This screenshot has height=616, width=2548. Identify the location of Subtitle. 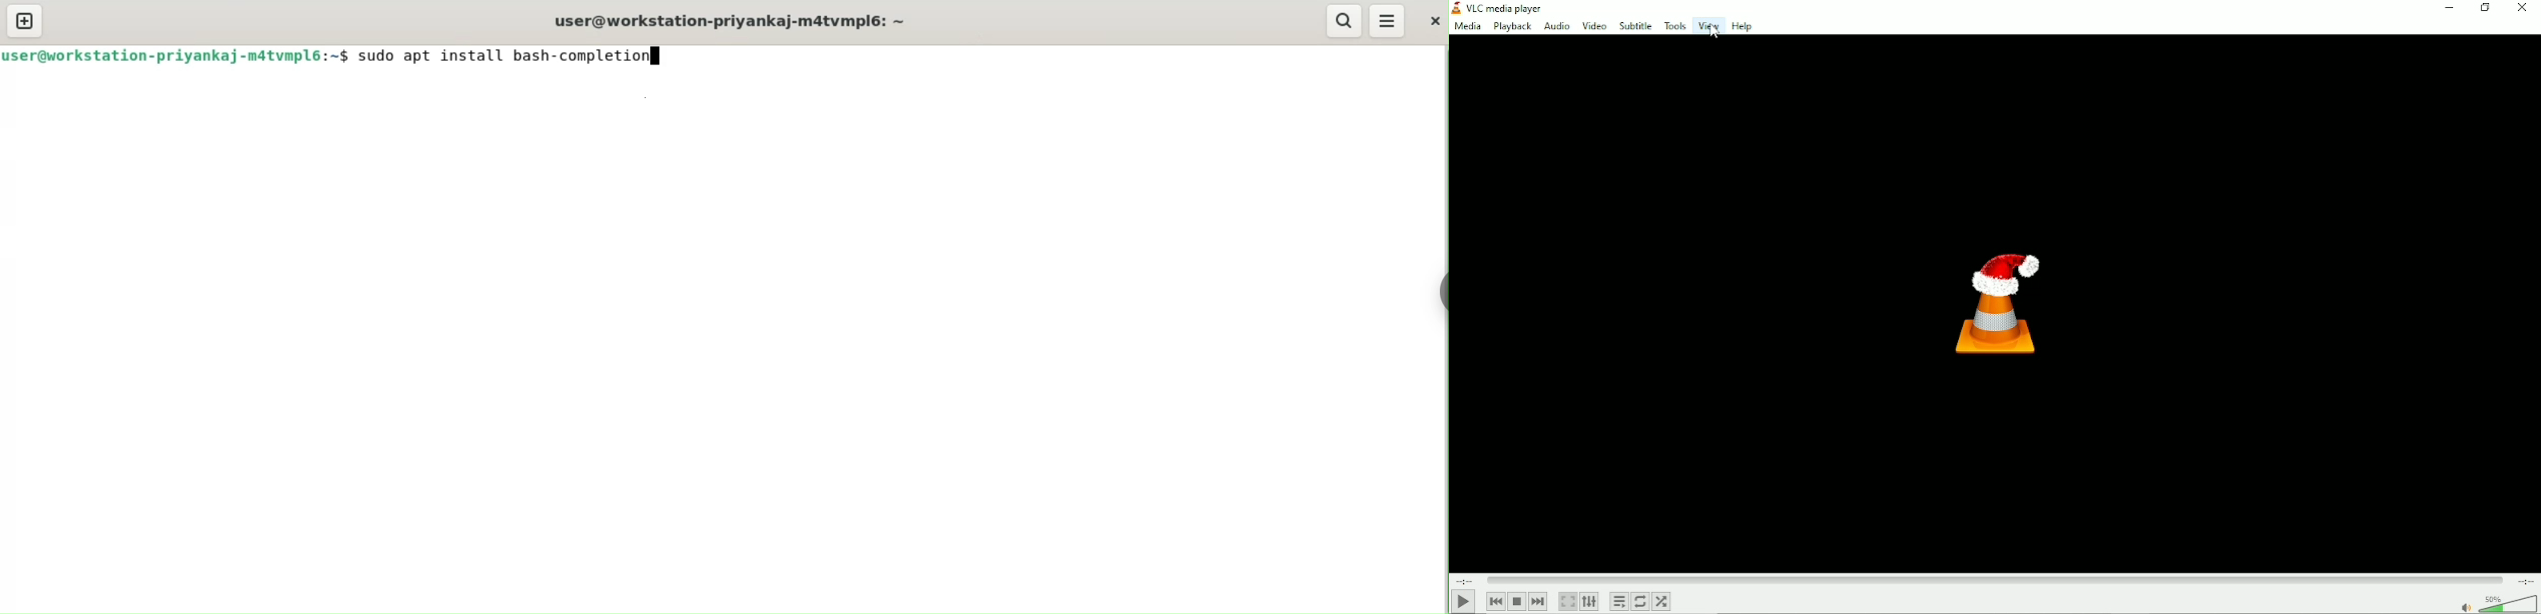
(1635, 25).